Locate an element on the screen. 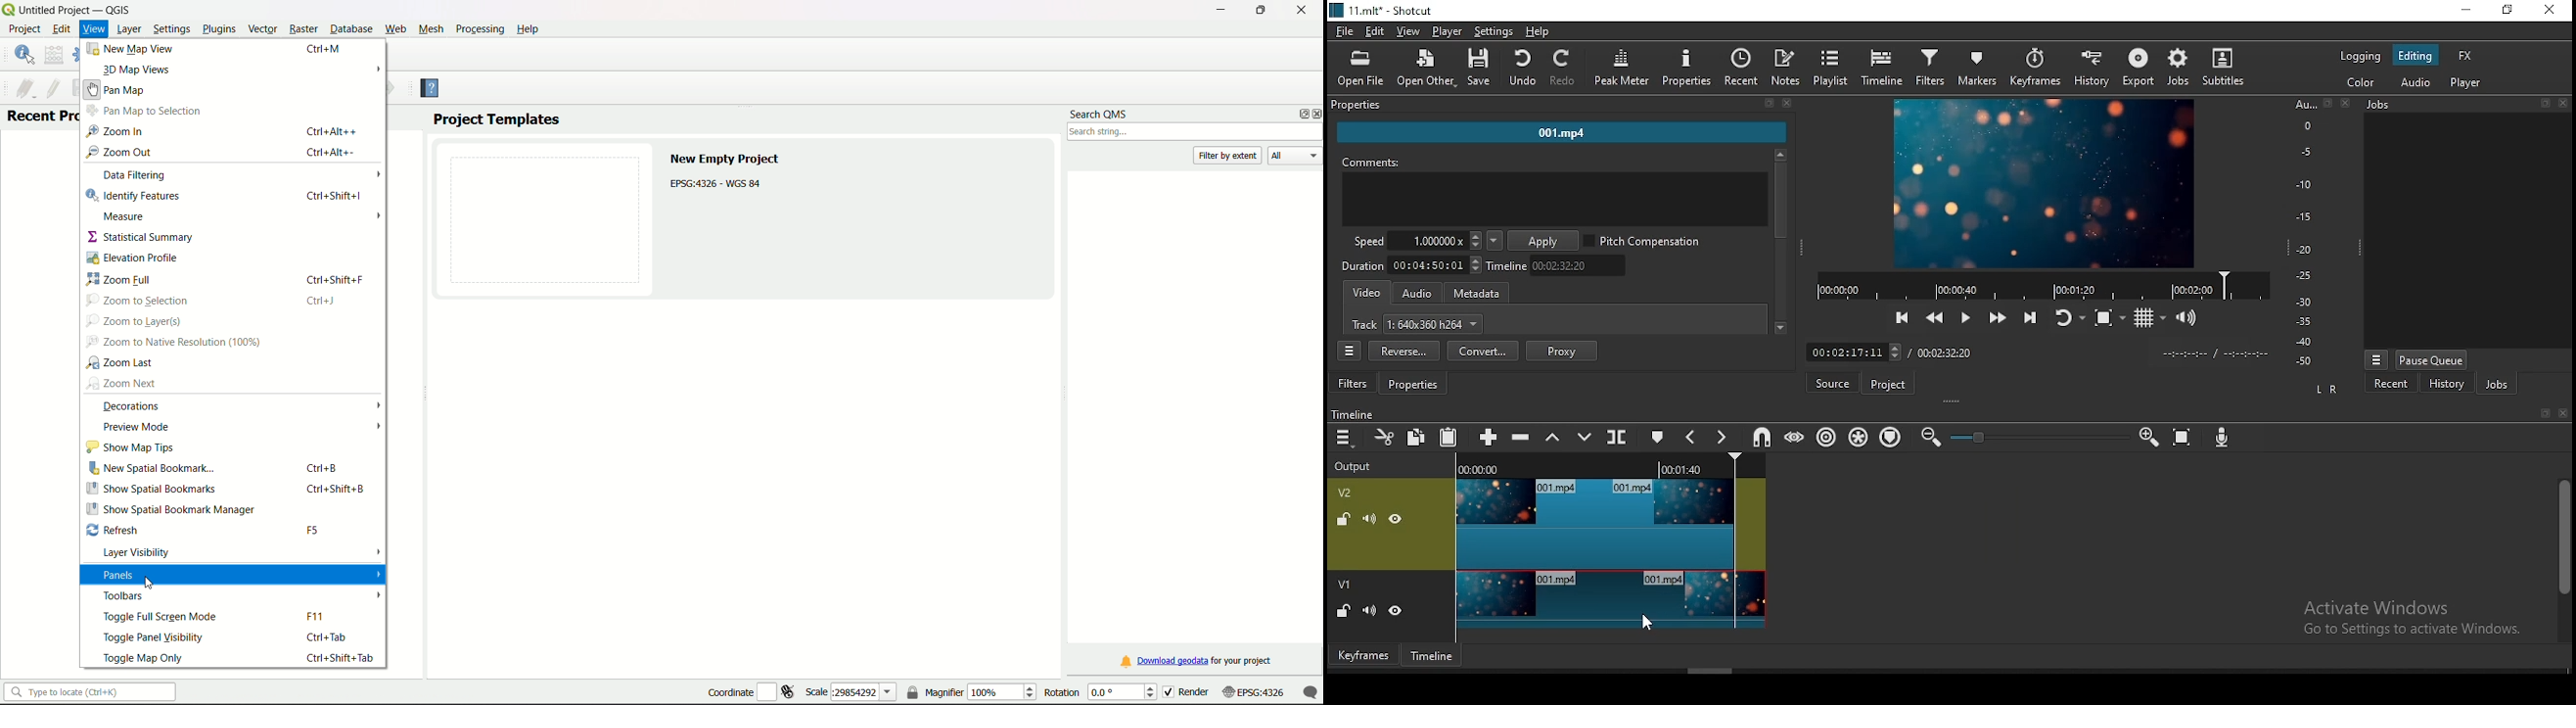 The width and height of the screenshot is (2576, 728). zoom timeline out is located at coordinates (1930, 437).